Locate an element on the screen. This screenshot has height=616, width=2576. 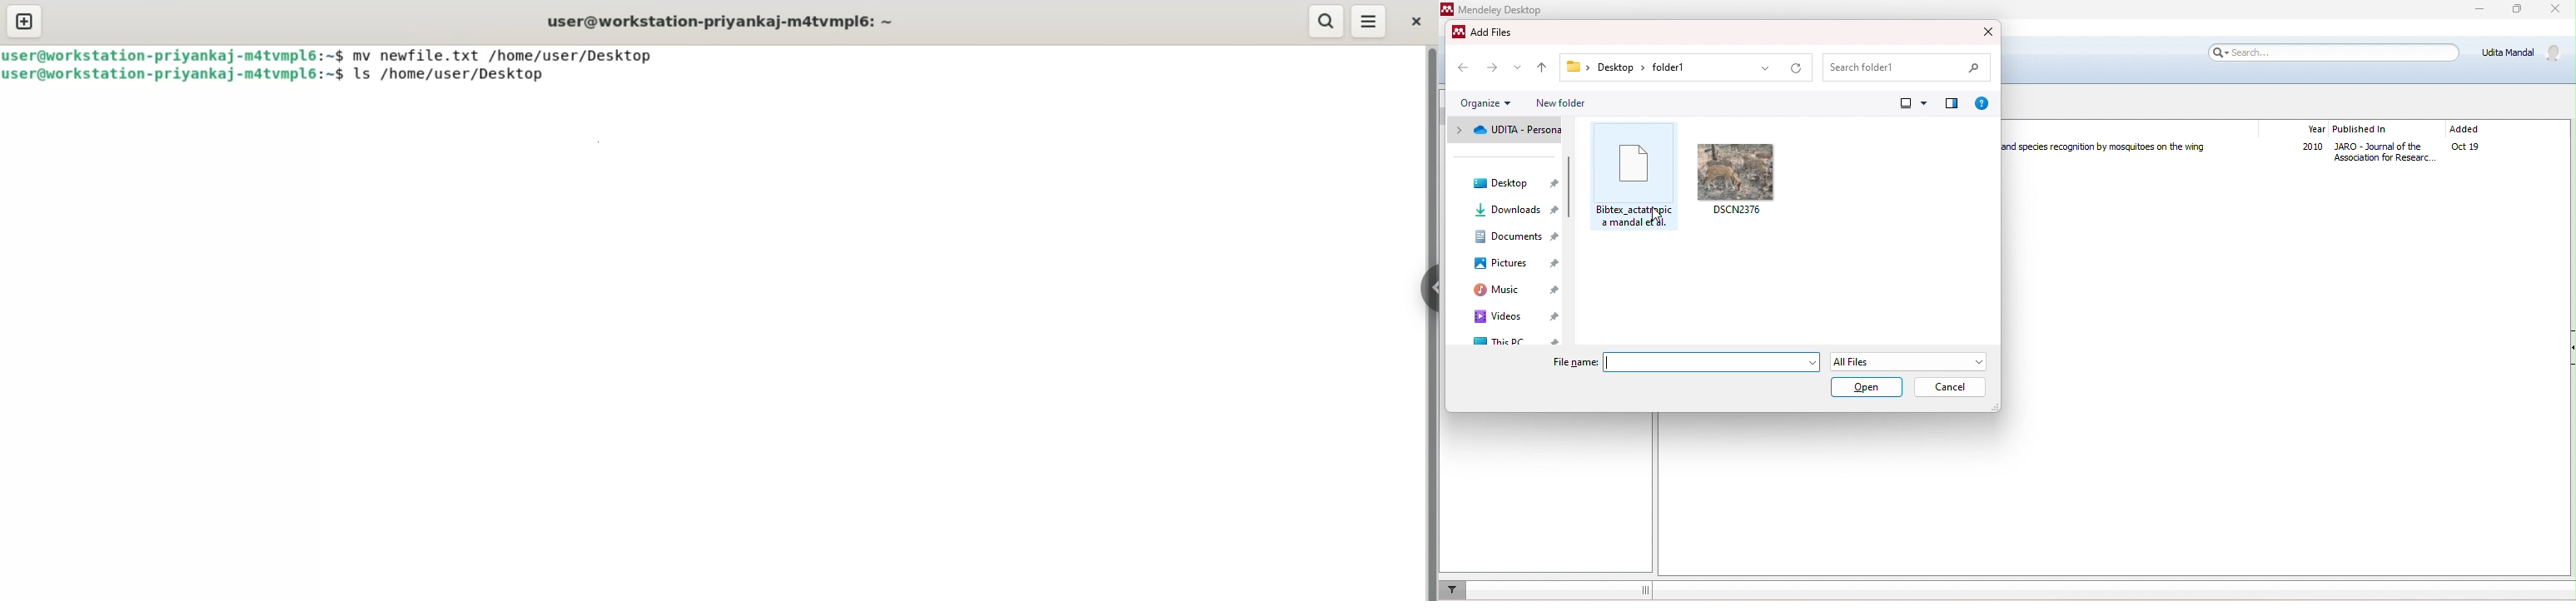
change view is located at coordinates (1913, 103).